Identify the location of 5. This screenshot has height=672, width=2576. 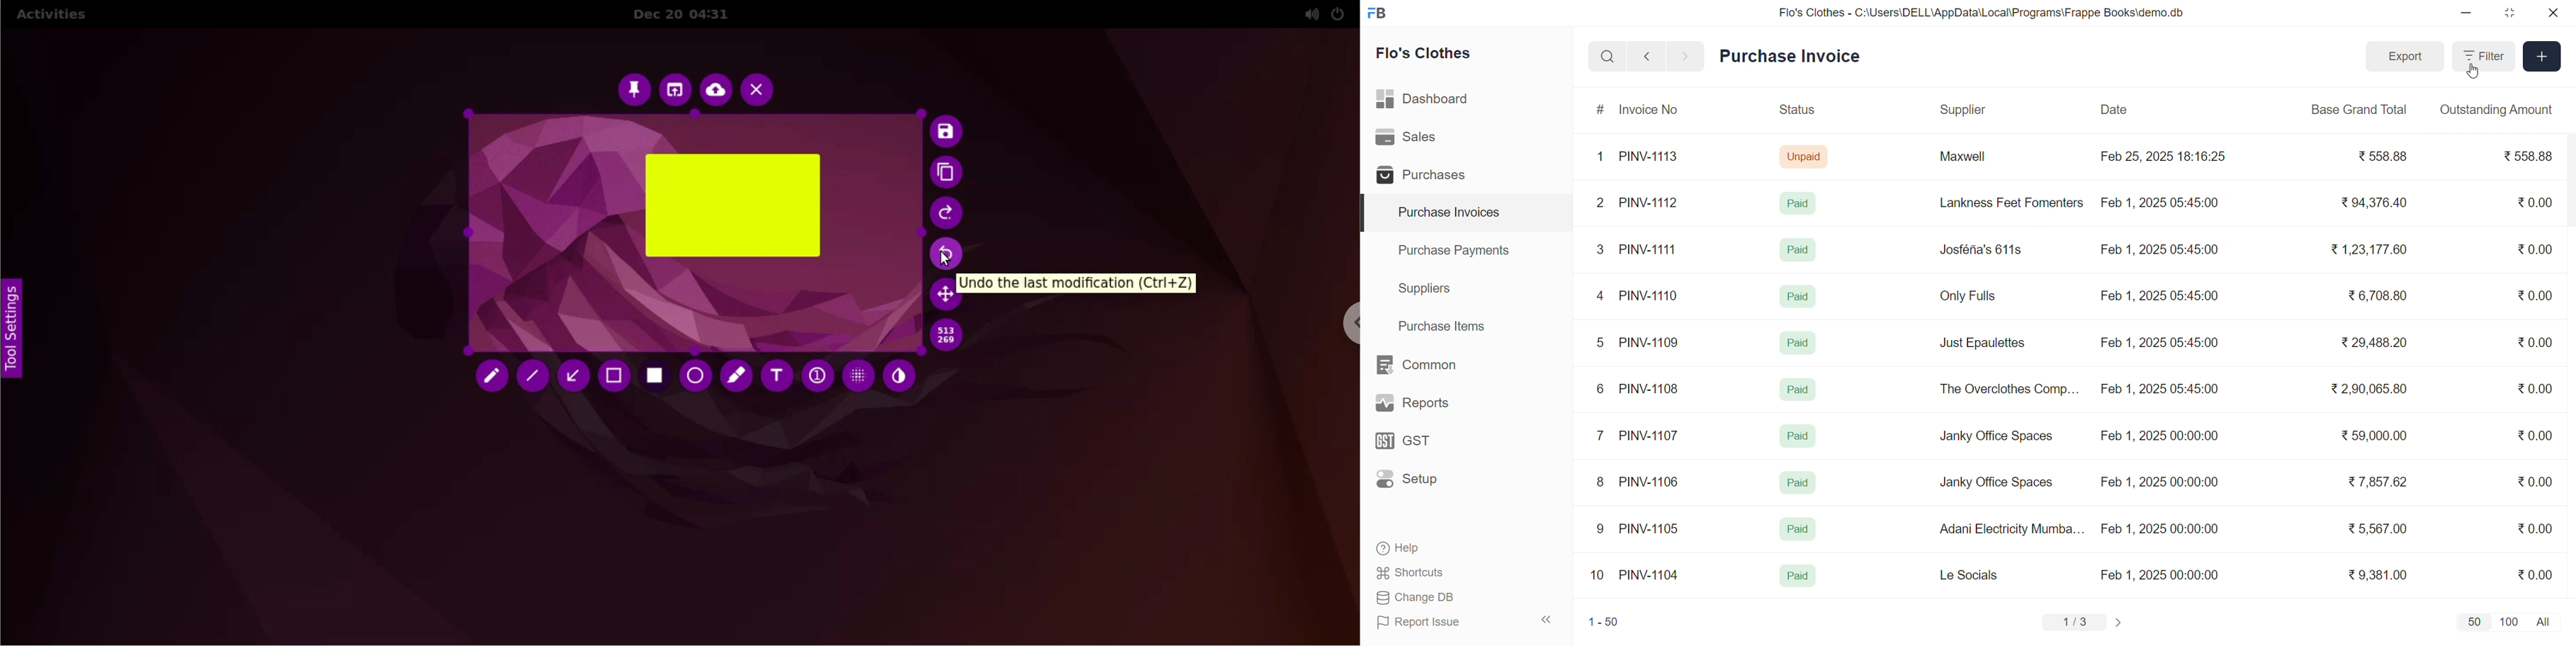
(1600, 342).